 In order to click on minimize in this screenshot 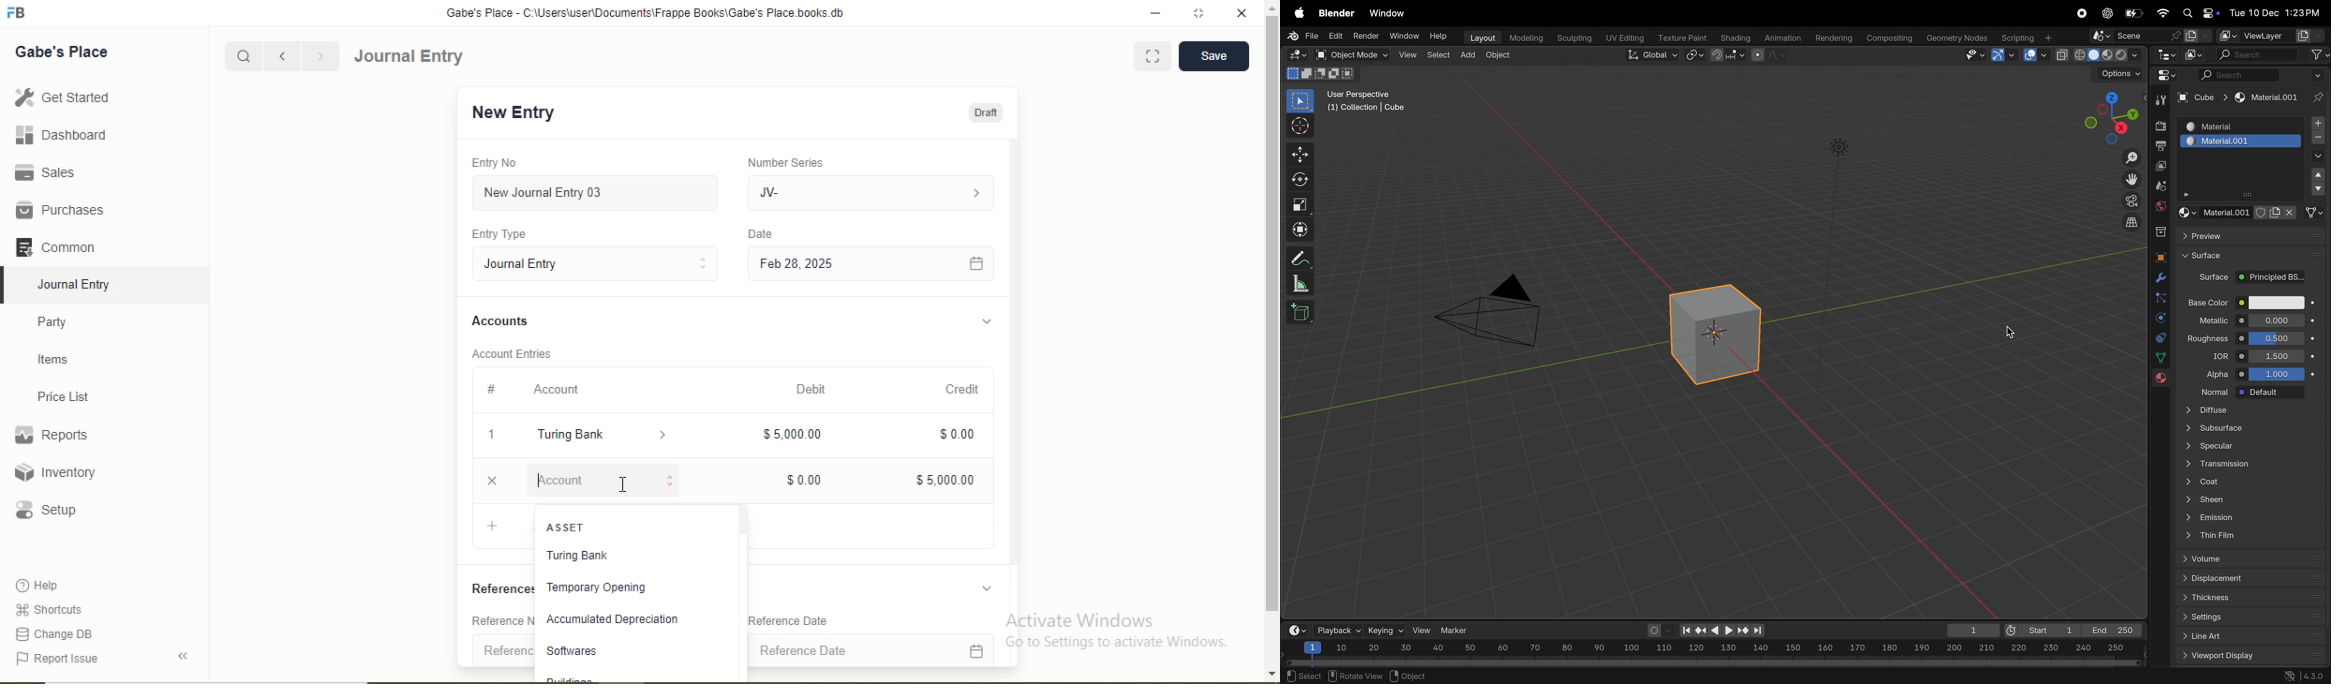, I will do `click(1155, 13)`.